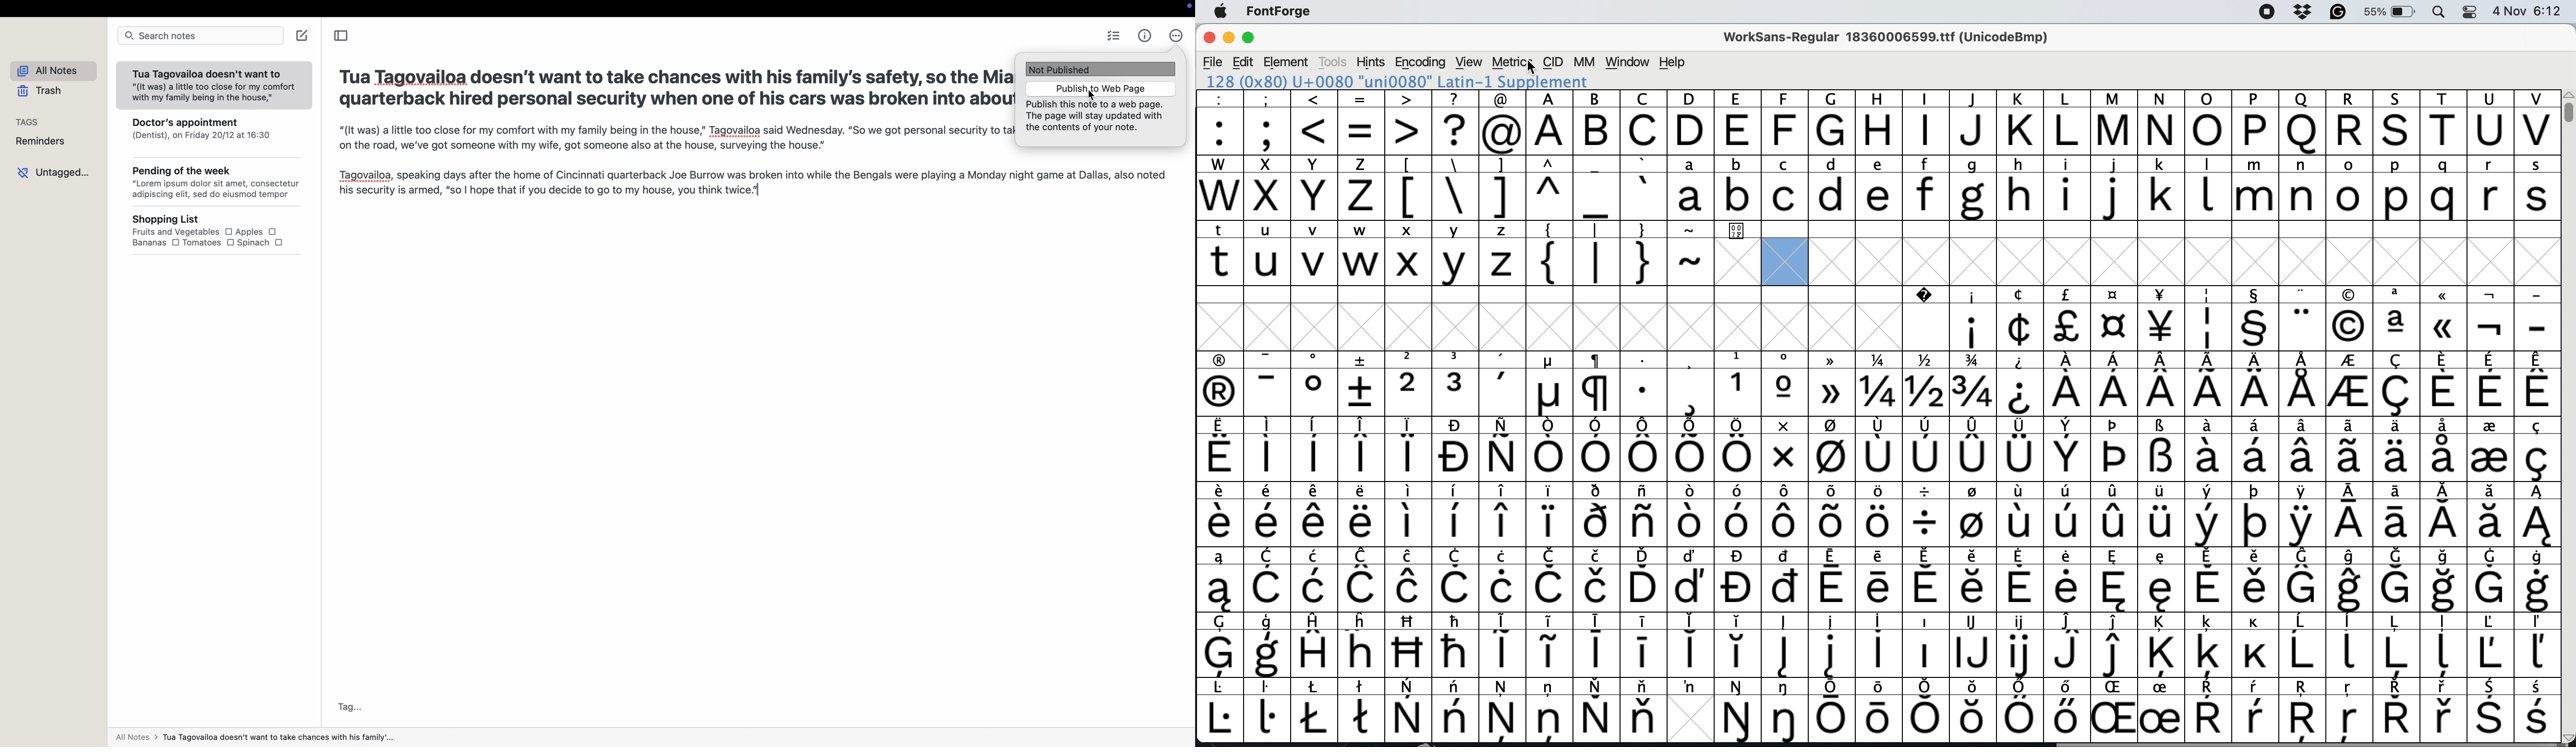 This screenshot has width=2576, height=756. What do you see at coordinates (340, 37) in the screenshot?
I see `toggle sidebar` at bounding box center [340, 37].